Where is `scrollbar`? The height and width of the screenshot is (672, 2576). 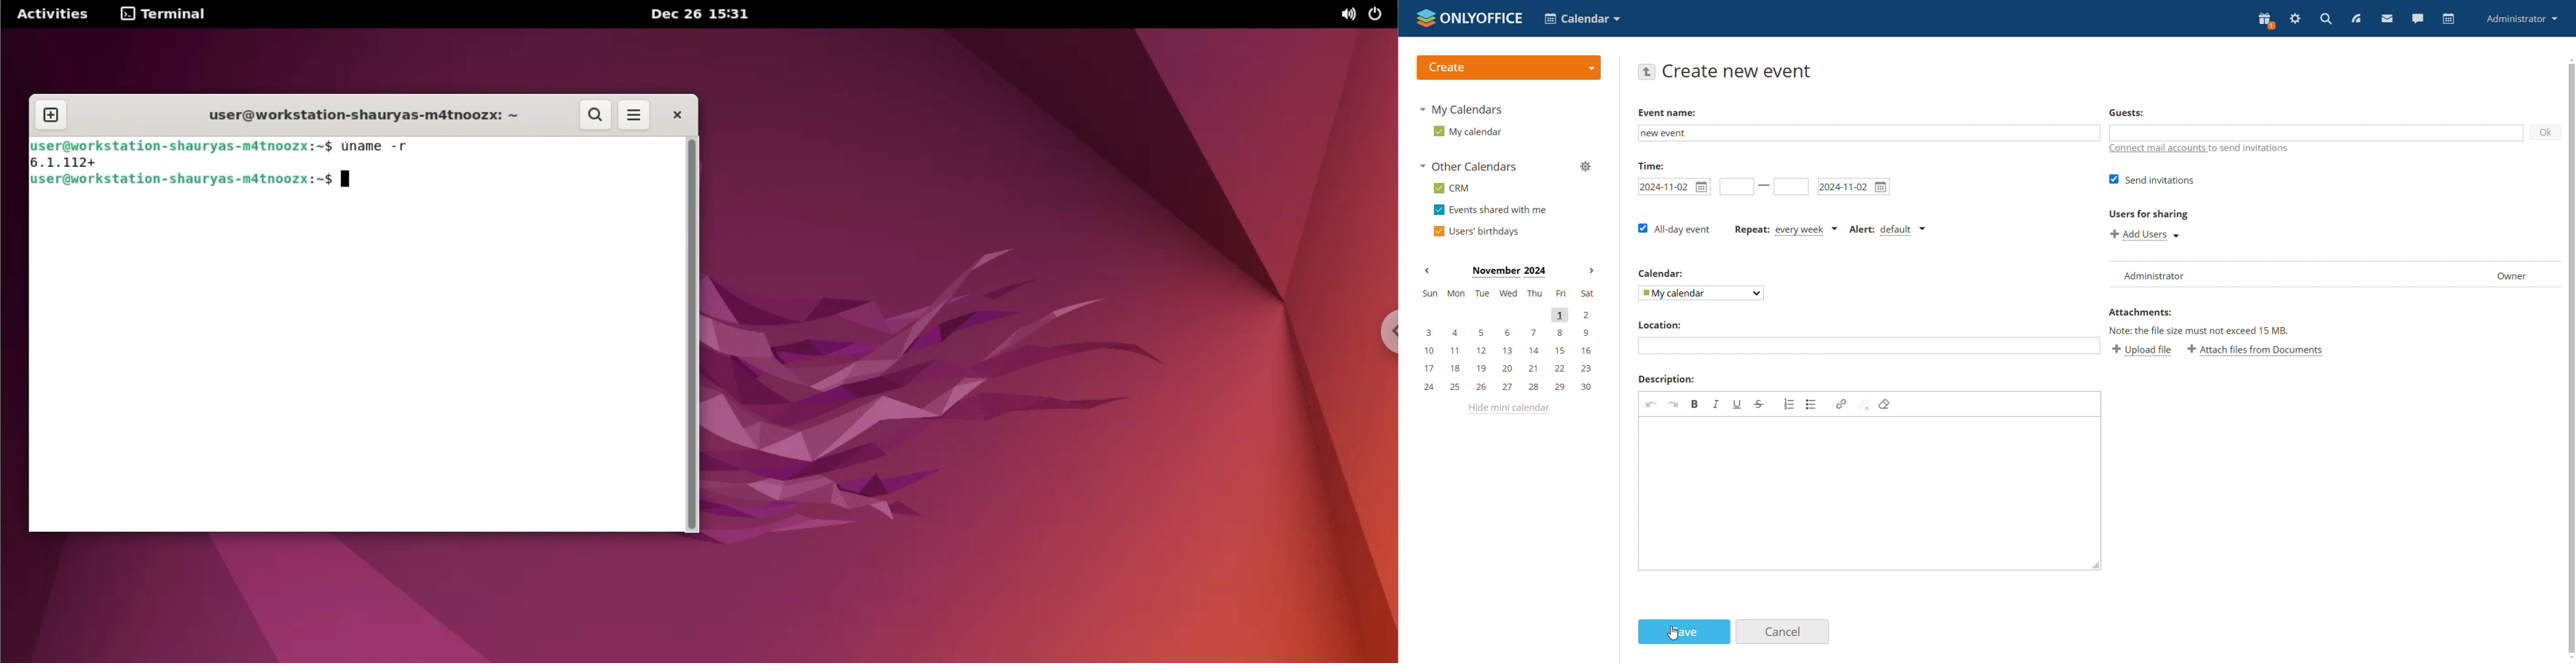
scrollbar is located at coordinates (2573, 359).